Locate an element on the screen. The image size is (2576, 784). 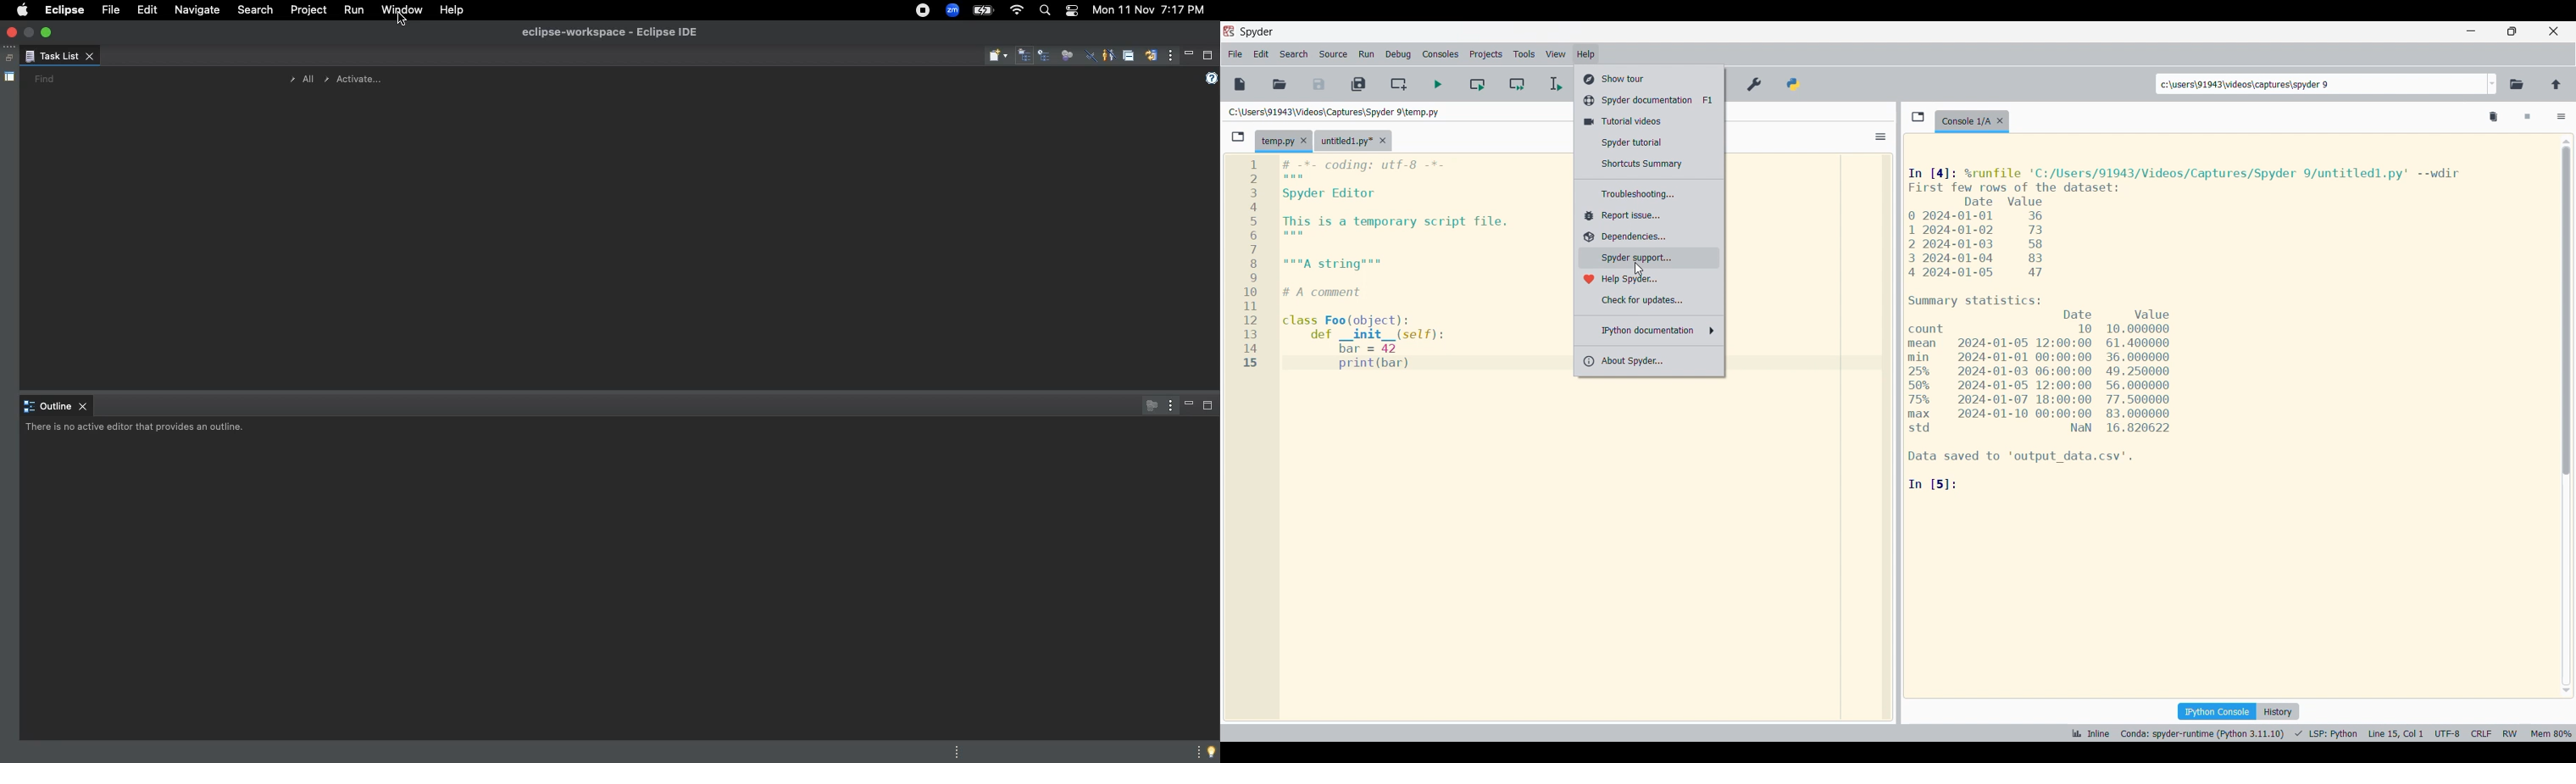
Browse tabs is located at coordinates (1919, 117).